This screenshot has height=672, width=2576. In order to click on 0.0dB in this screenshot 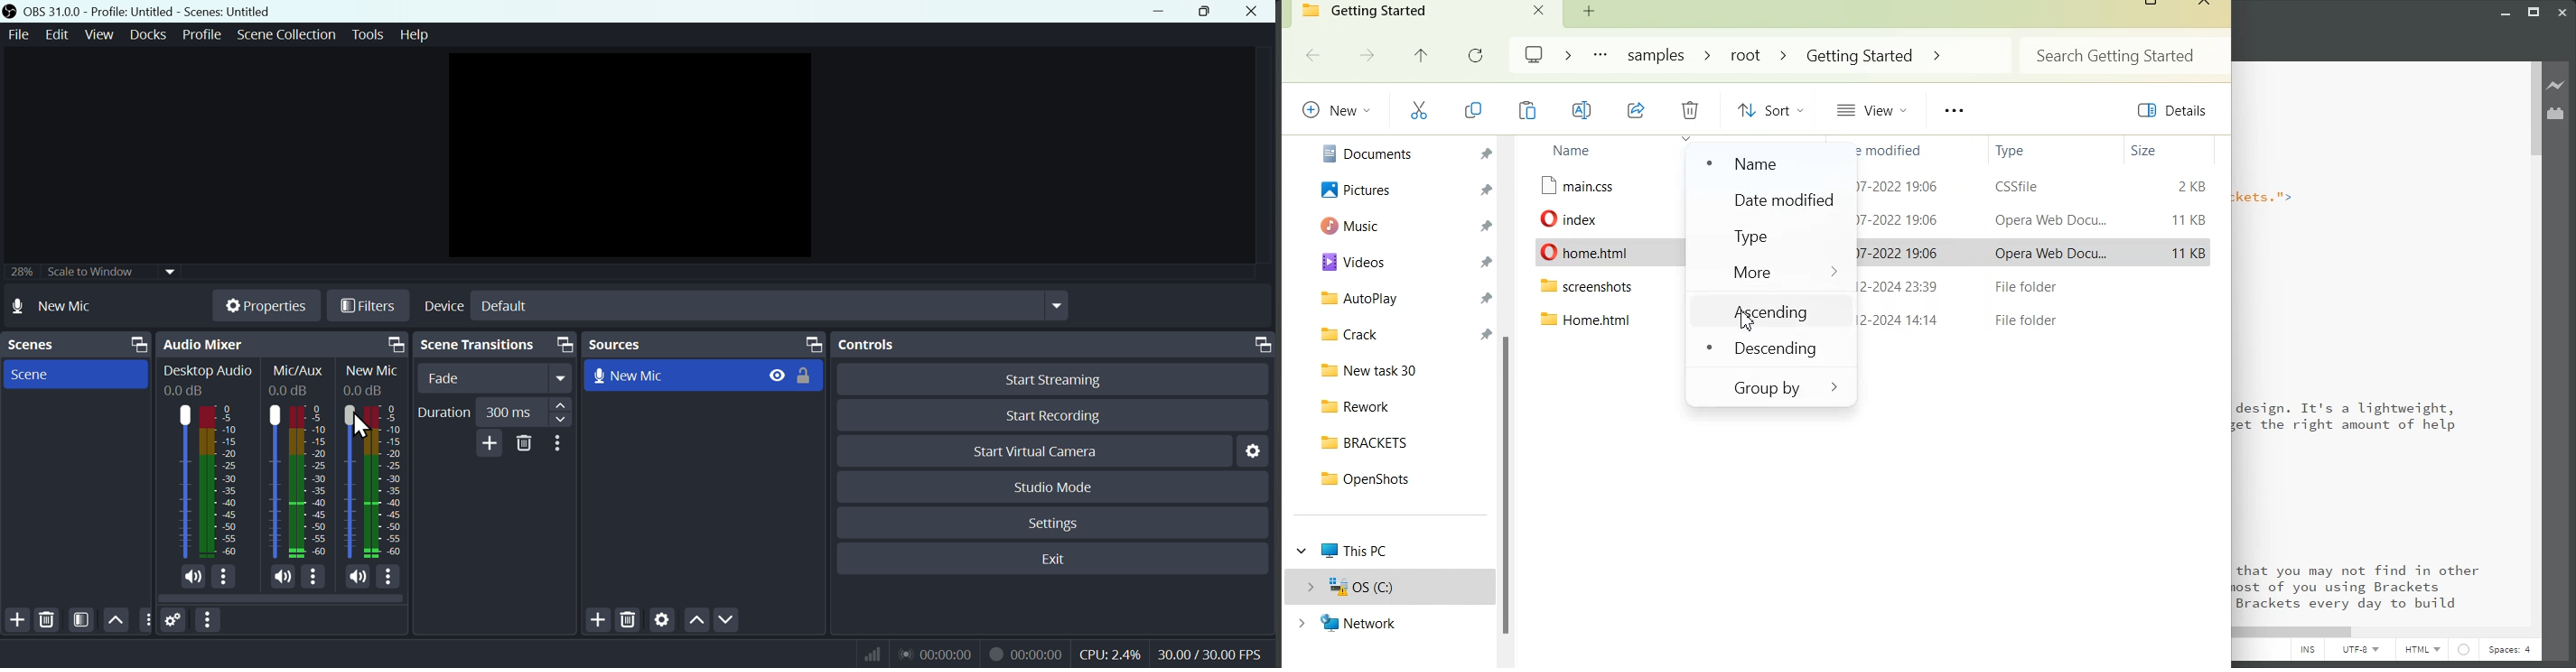, I will do `click(291, 390)`.